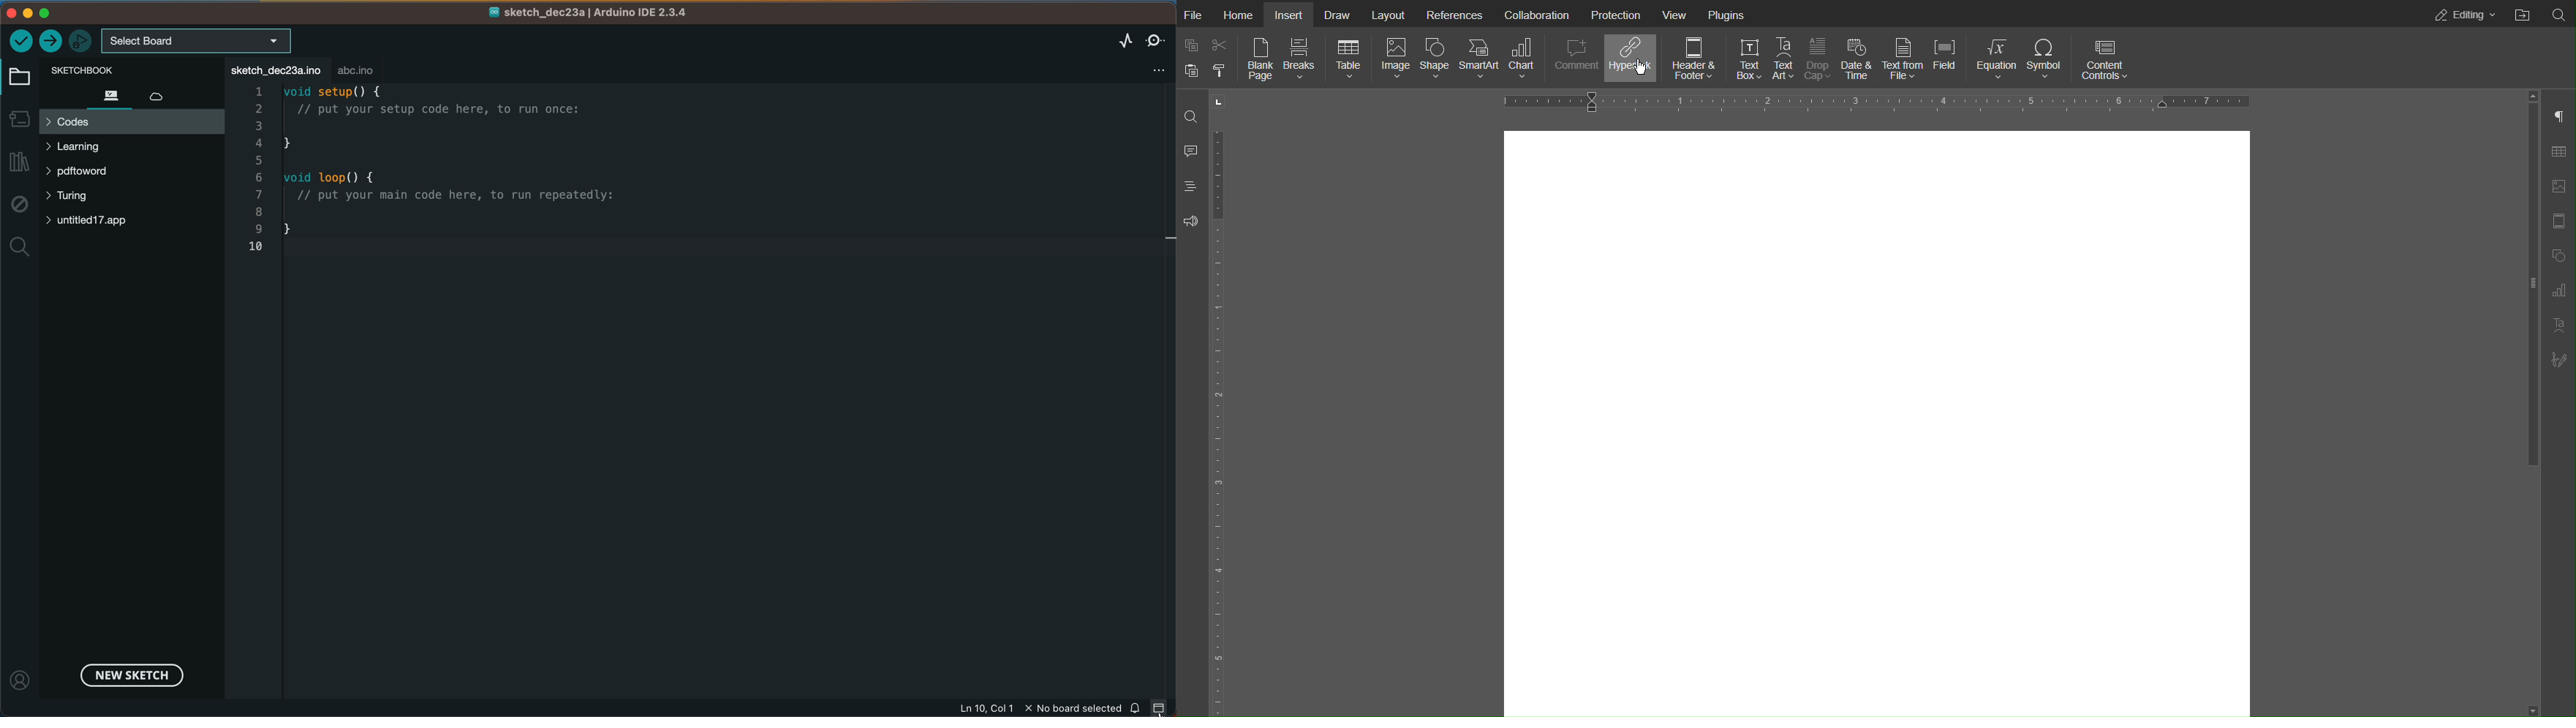  What do you see at coordinates (1862, 60) in the screenshot?
I see `Date & Time` at bounding box center [1862, 60].